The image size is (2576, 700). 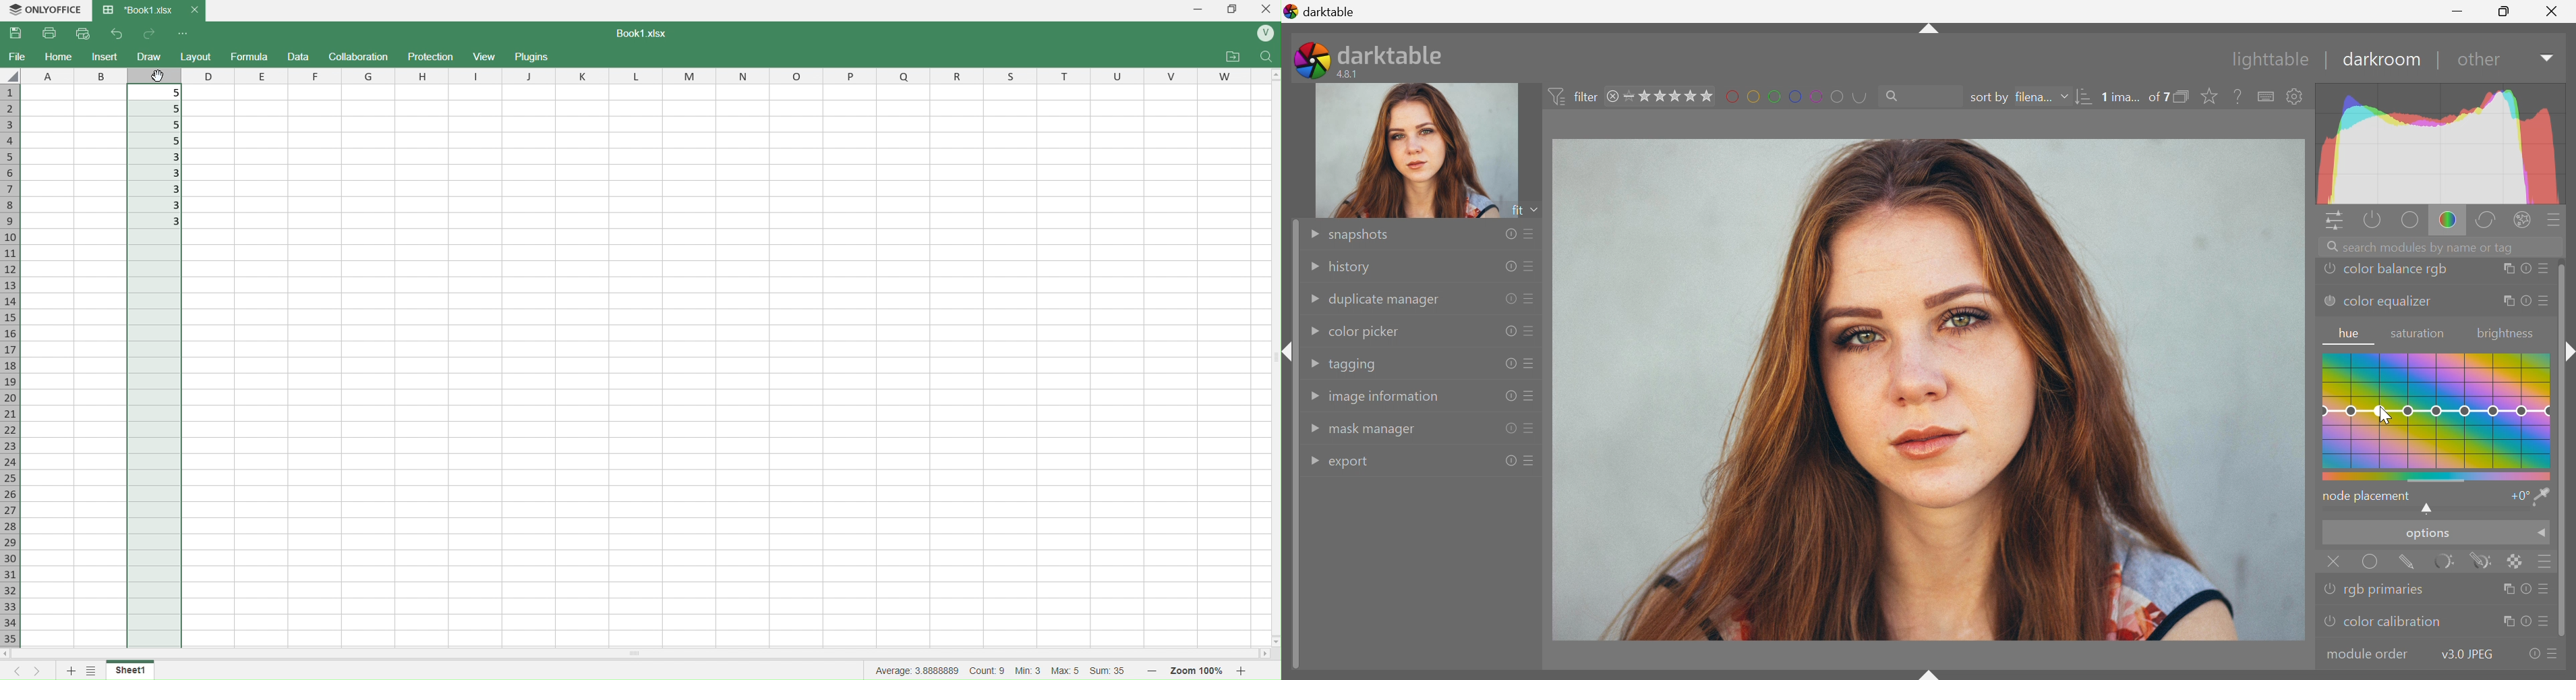 I want to click on drawn mask, so click(x=2411, y=563).